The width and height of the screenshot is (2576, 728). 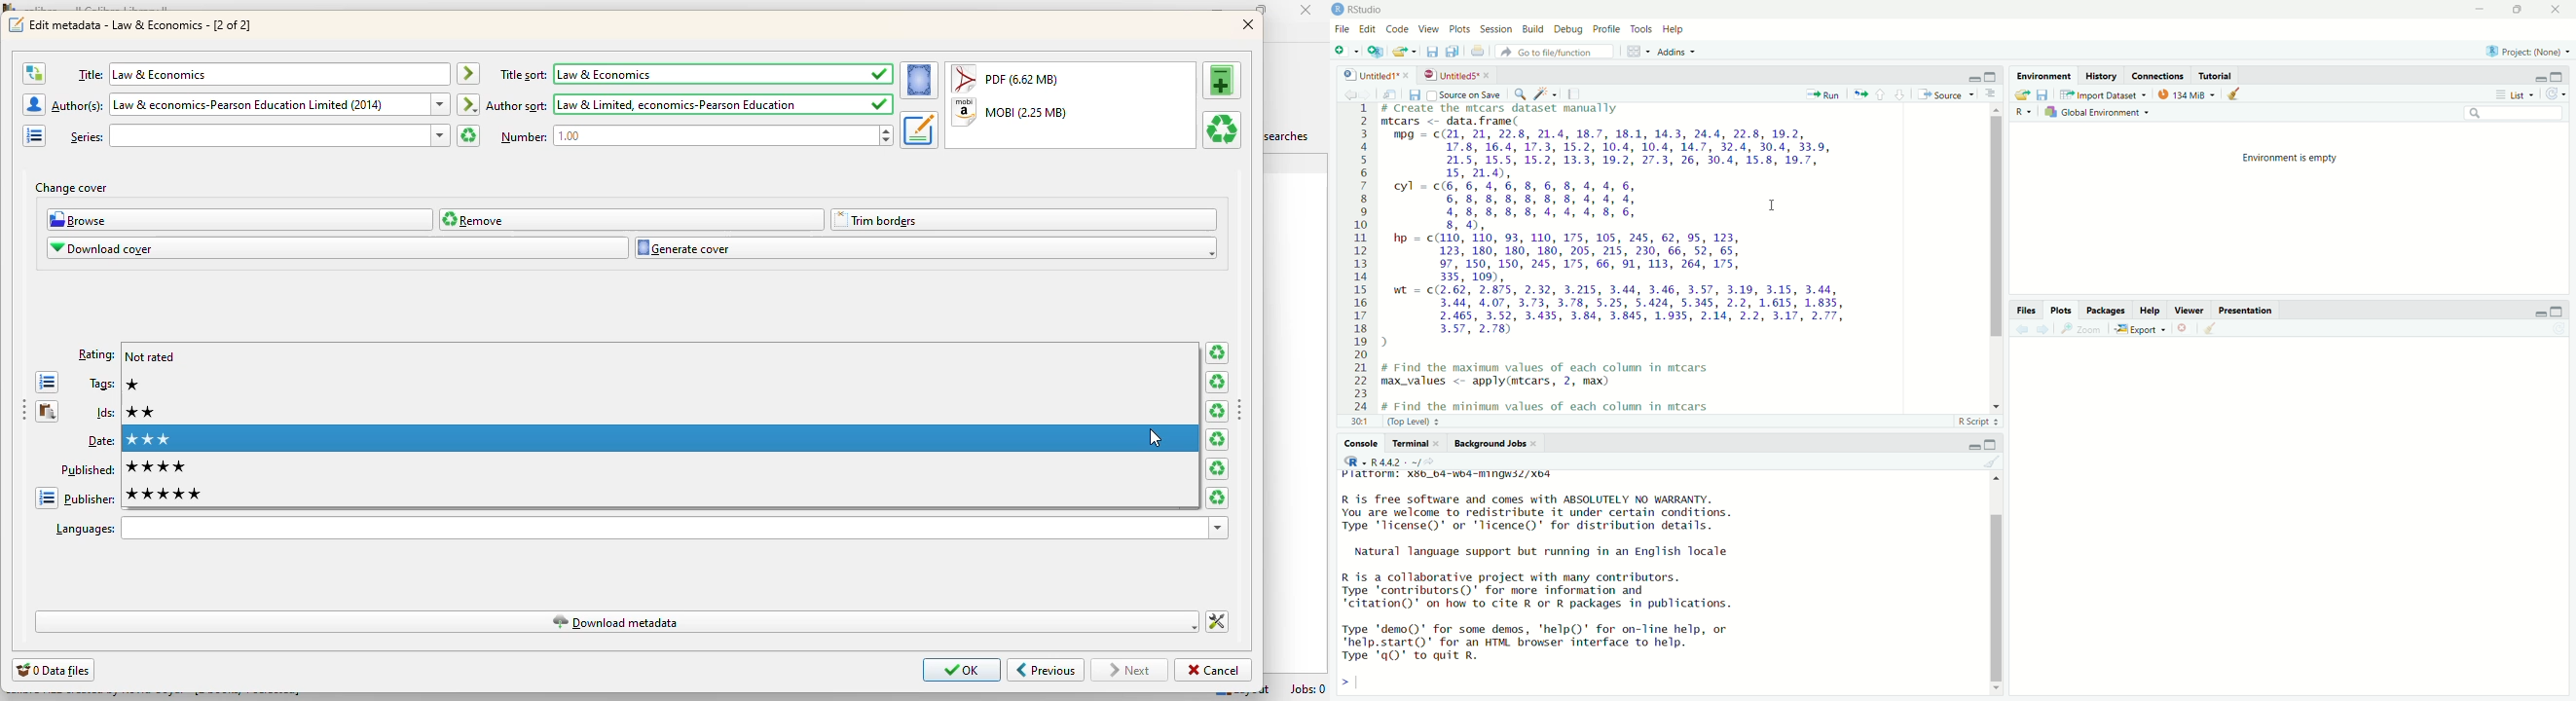 I want to click on cursor, so click(x=1776, y=208).